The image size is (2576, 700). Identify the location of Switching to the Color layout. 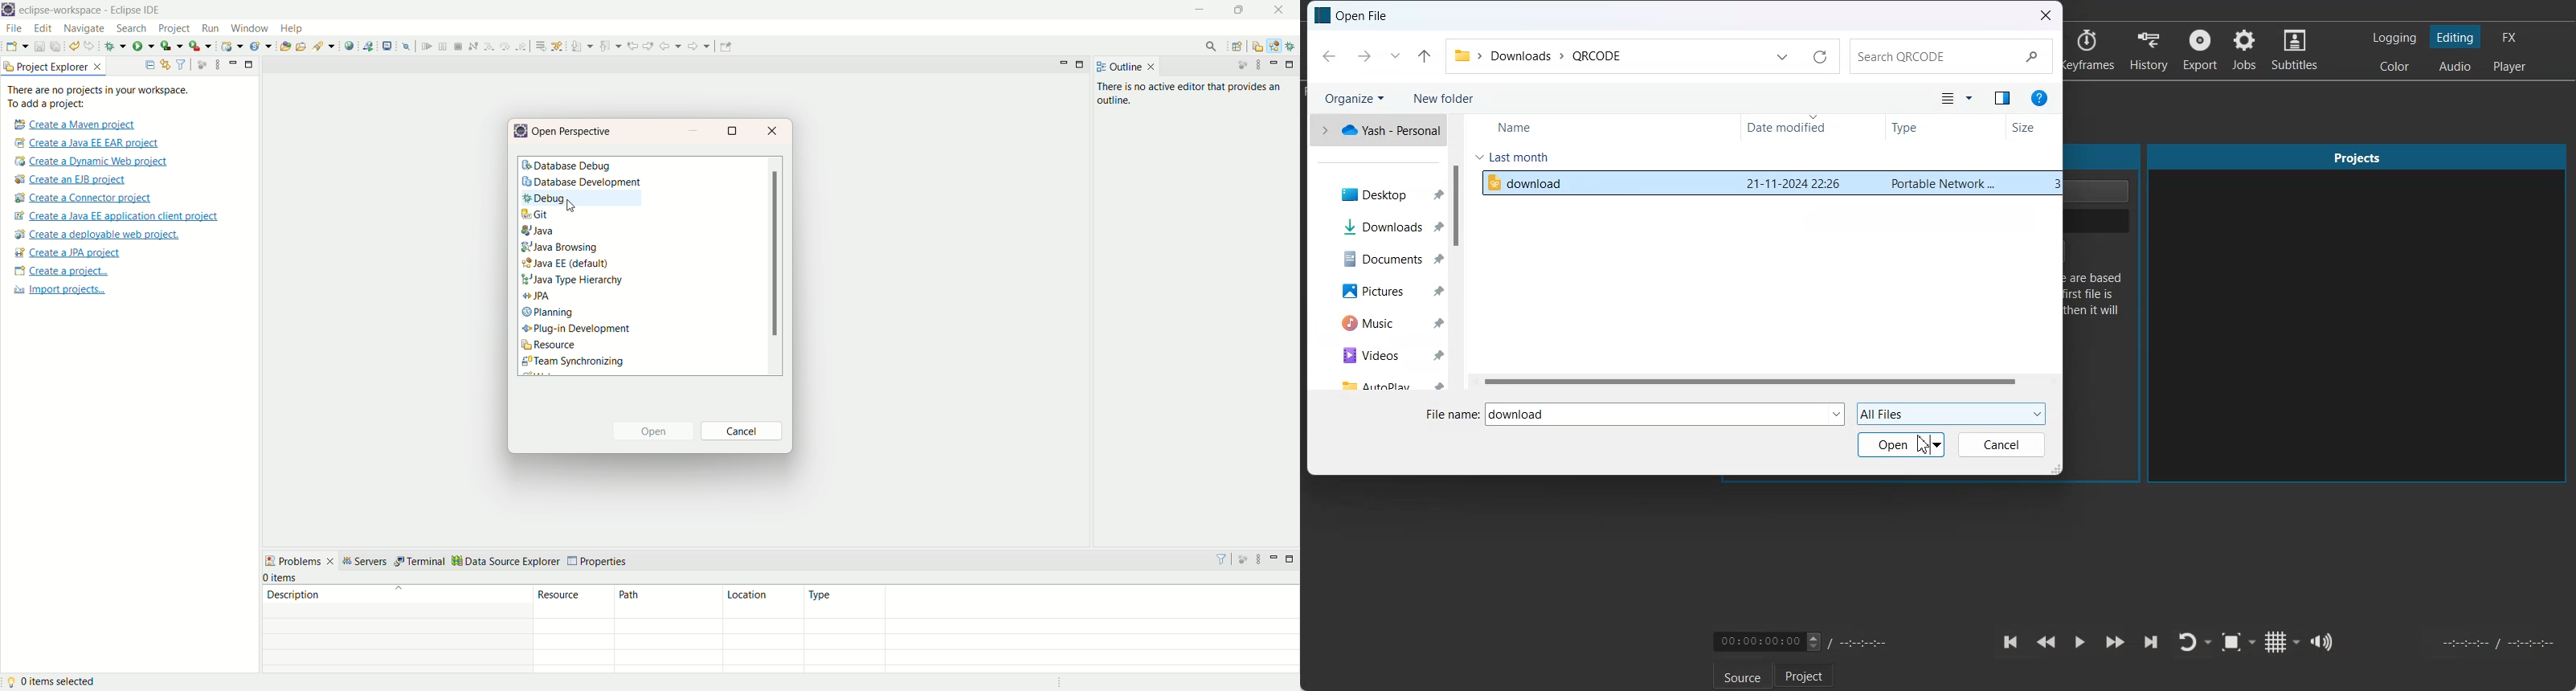
(2394, 67).